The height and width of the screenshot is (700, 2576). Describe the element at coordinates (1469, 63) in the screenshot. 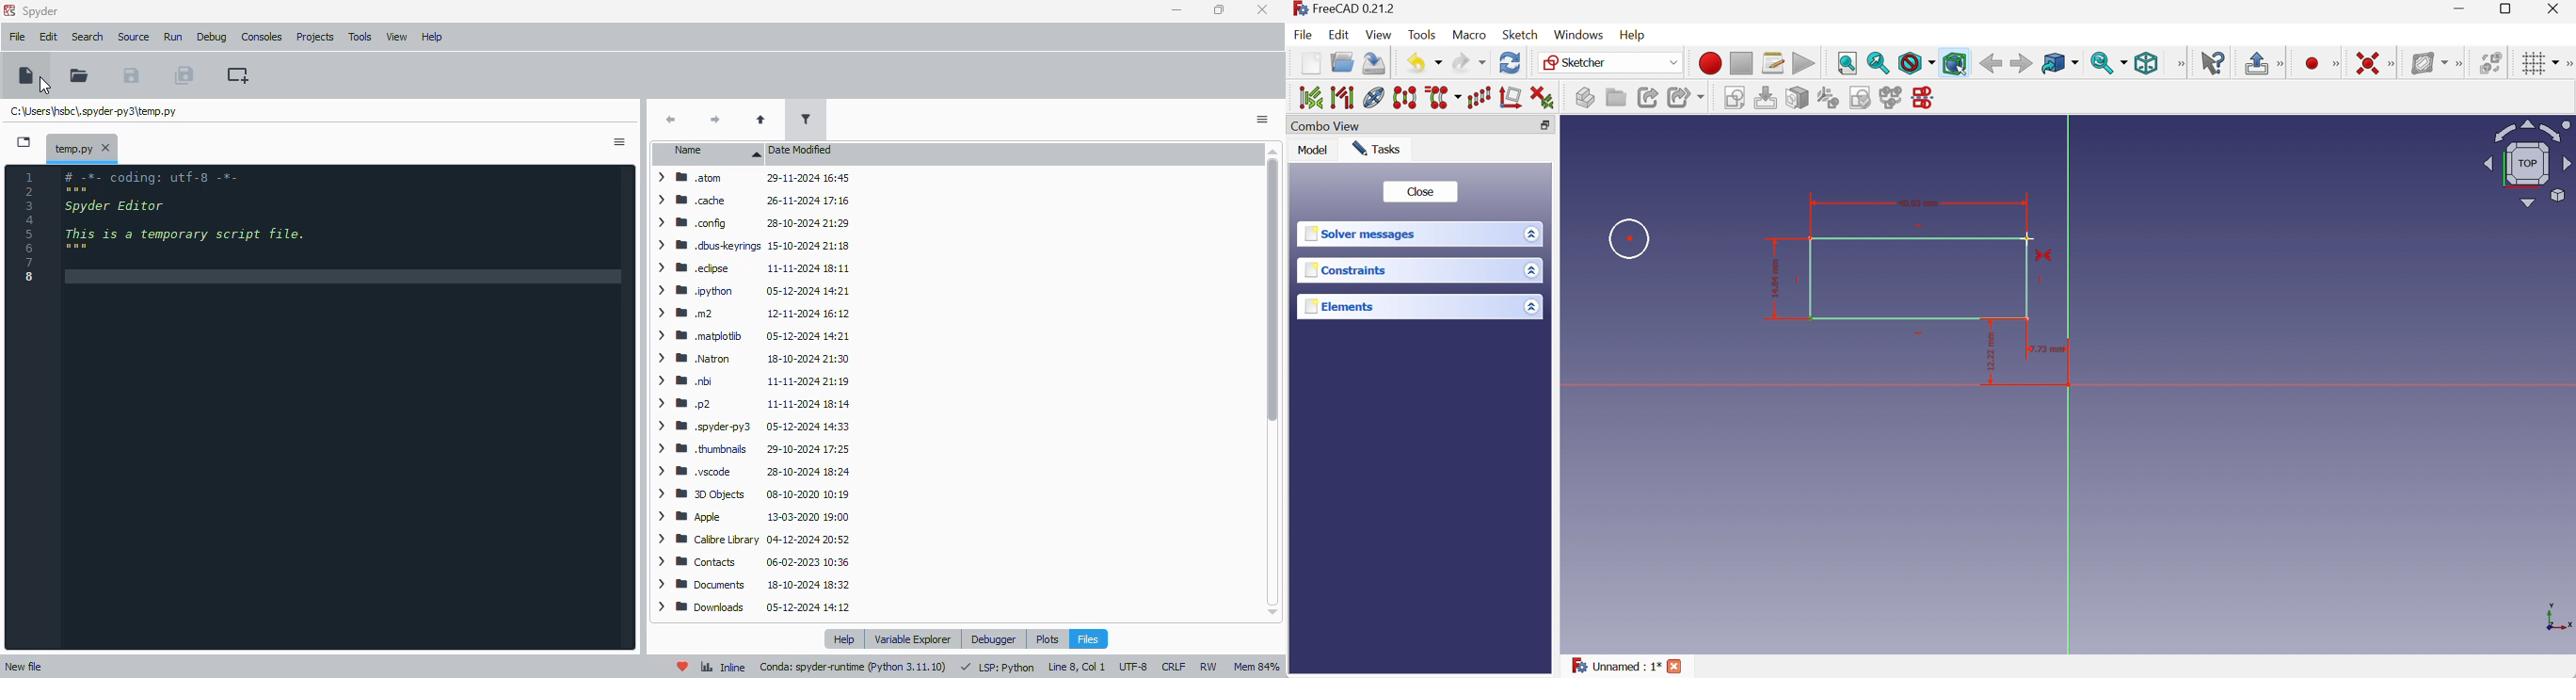

I see `Redo` at that location.